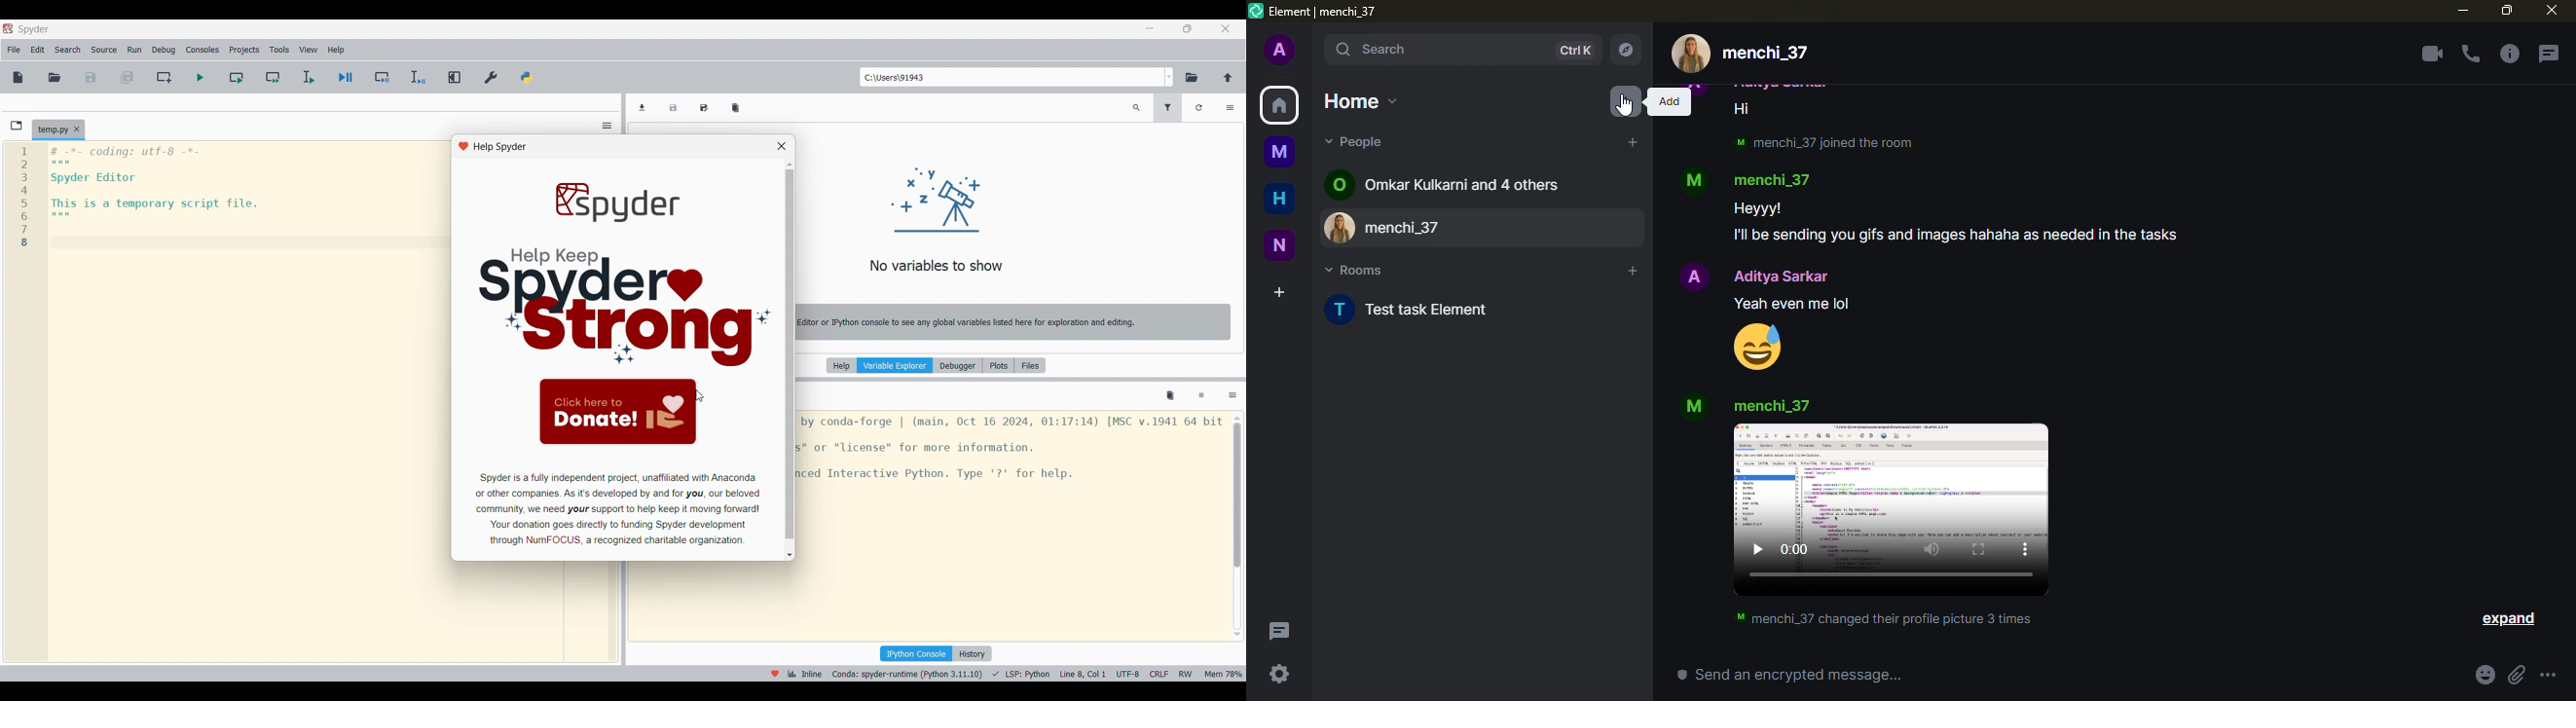 The width and height of the screenshot is (2576, 728). What do you see at coordinates (1361, 101) in the screenshot?
I see `home` at bounding box center [1361, 101].